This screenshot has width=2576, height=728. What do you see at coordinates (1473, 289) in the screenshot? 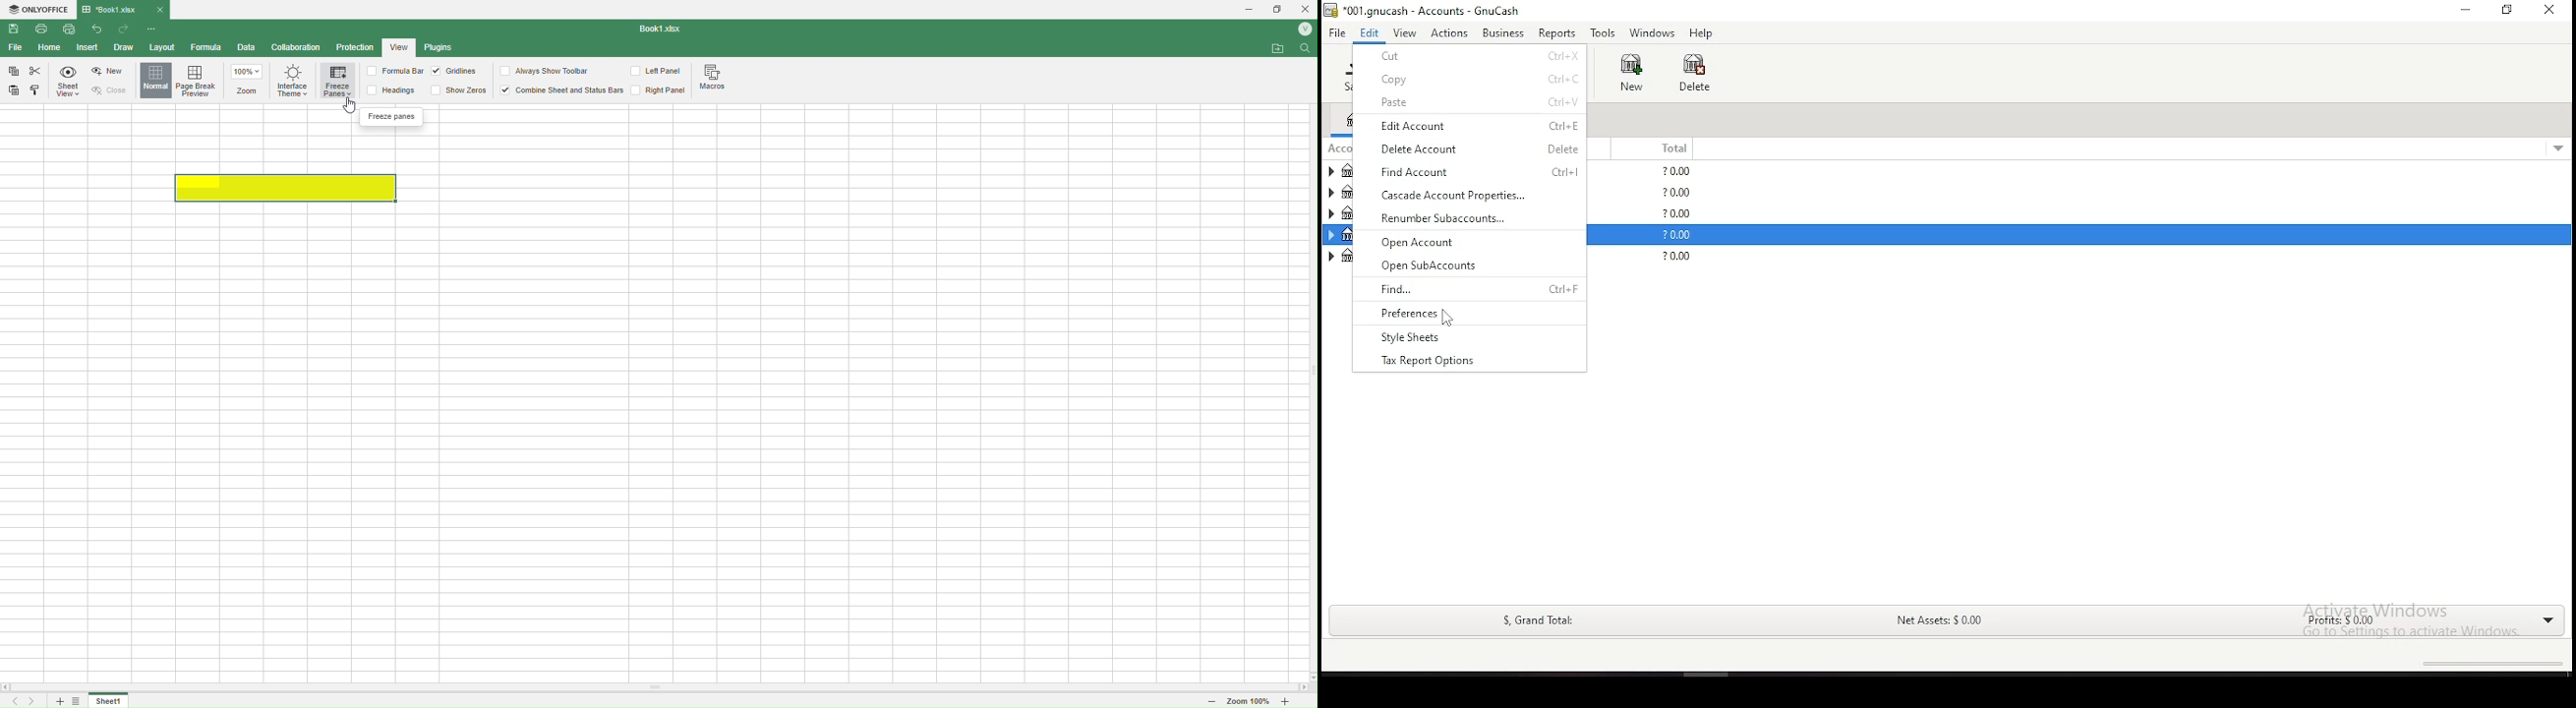
I see `find` at bounding box center [1473, 289].